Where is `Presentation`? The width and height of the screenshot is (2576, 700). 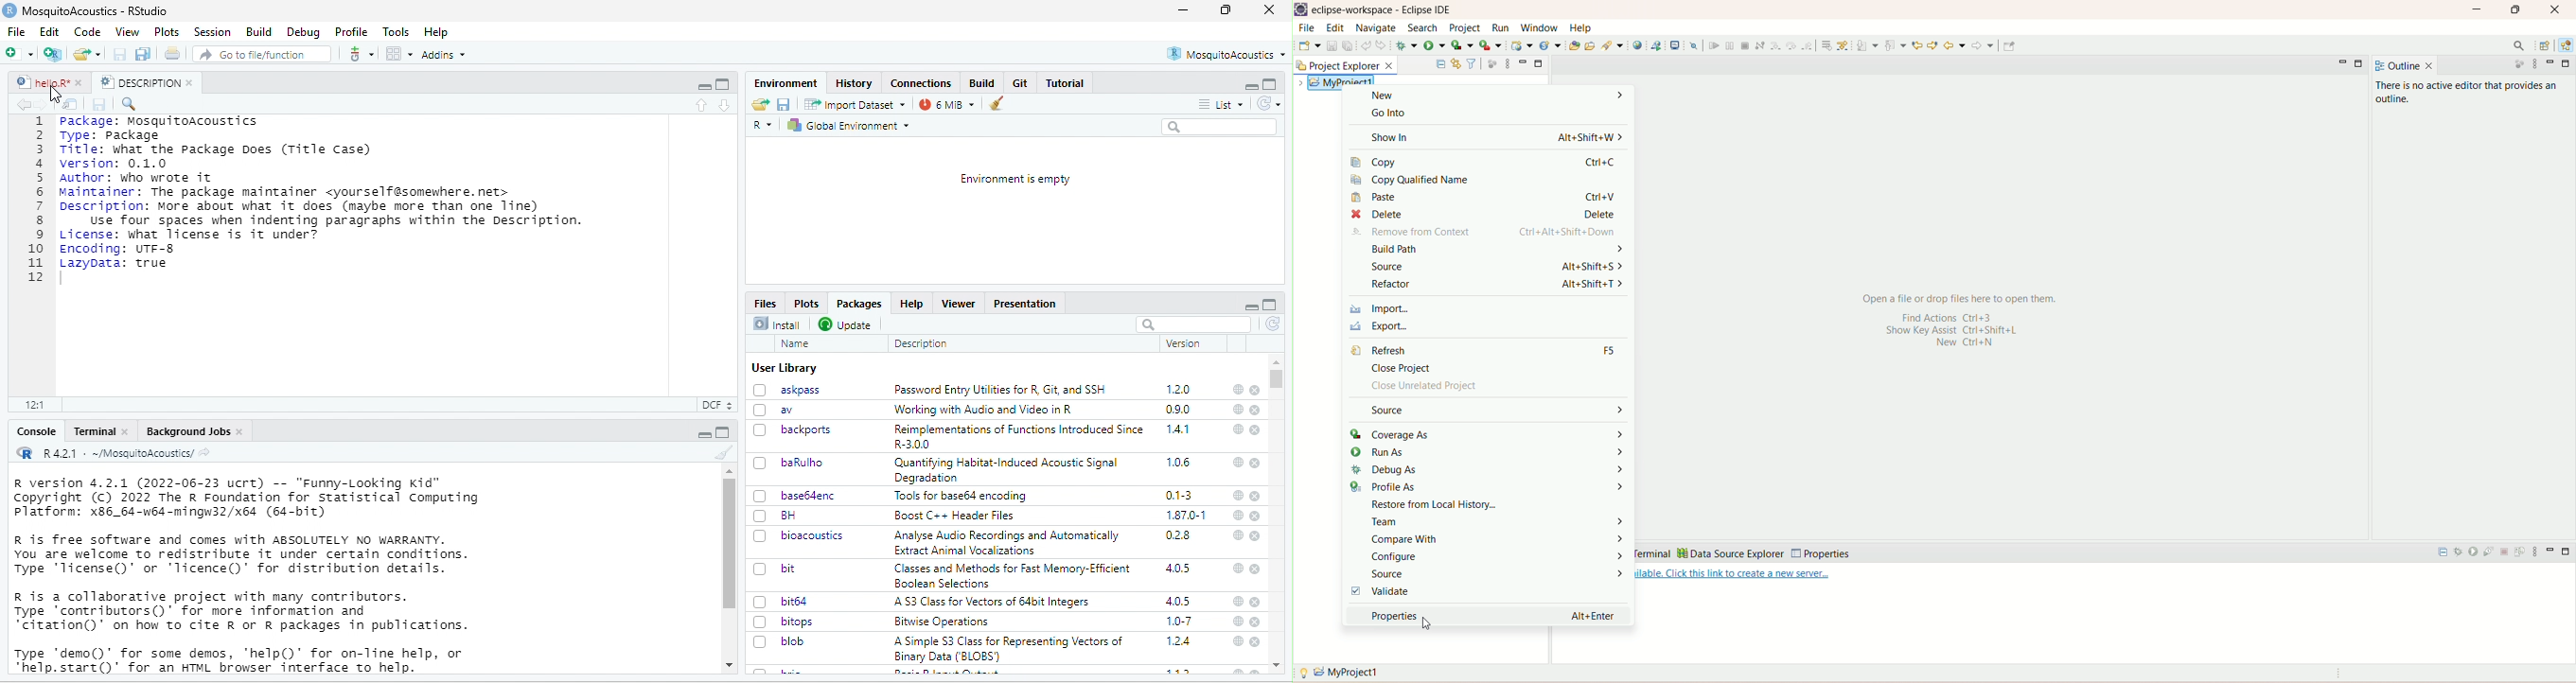
Presentation is located at coordinates (1026, 304).